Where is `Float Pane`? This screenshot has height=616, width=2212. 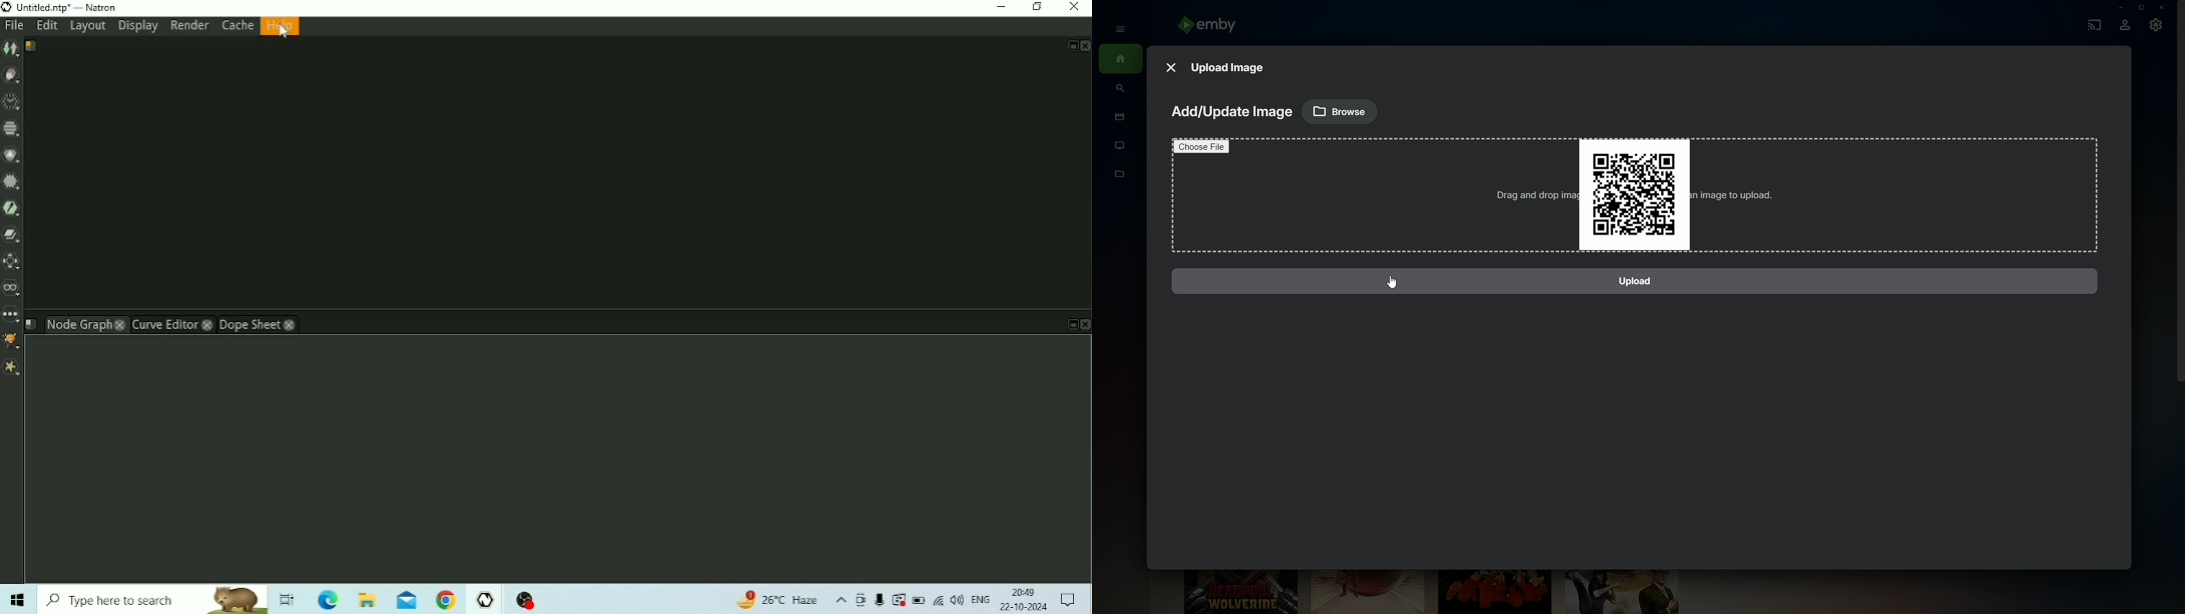 Float Pane is located at coordinates (1069, 46).